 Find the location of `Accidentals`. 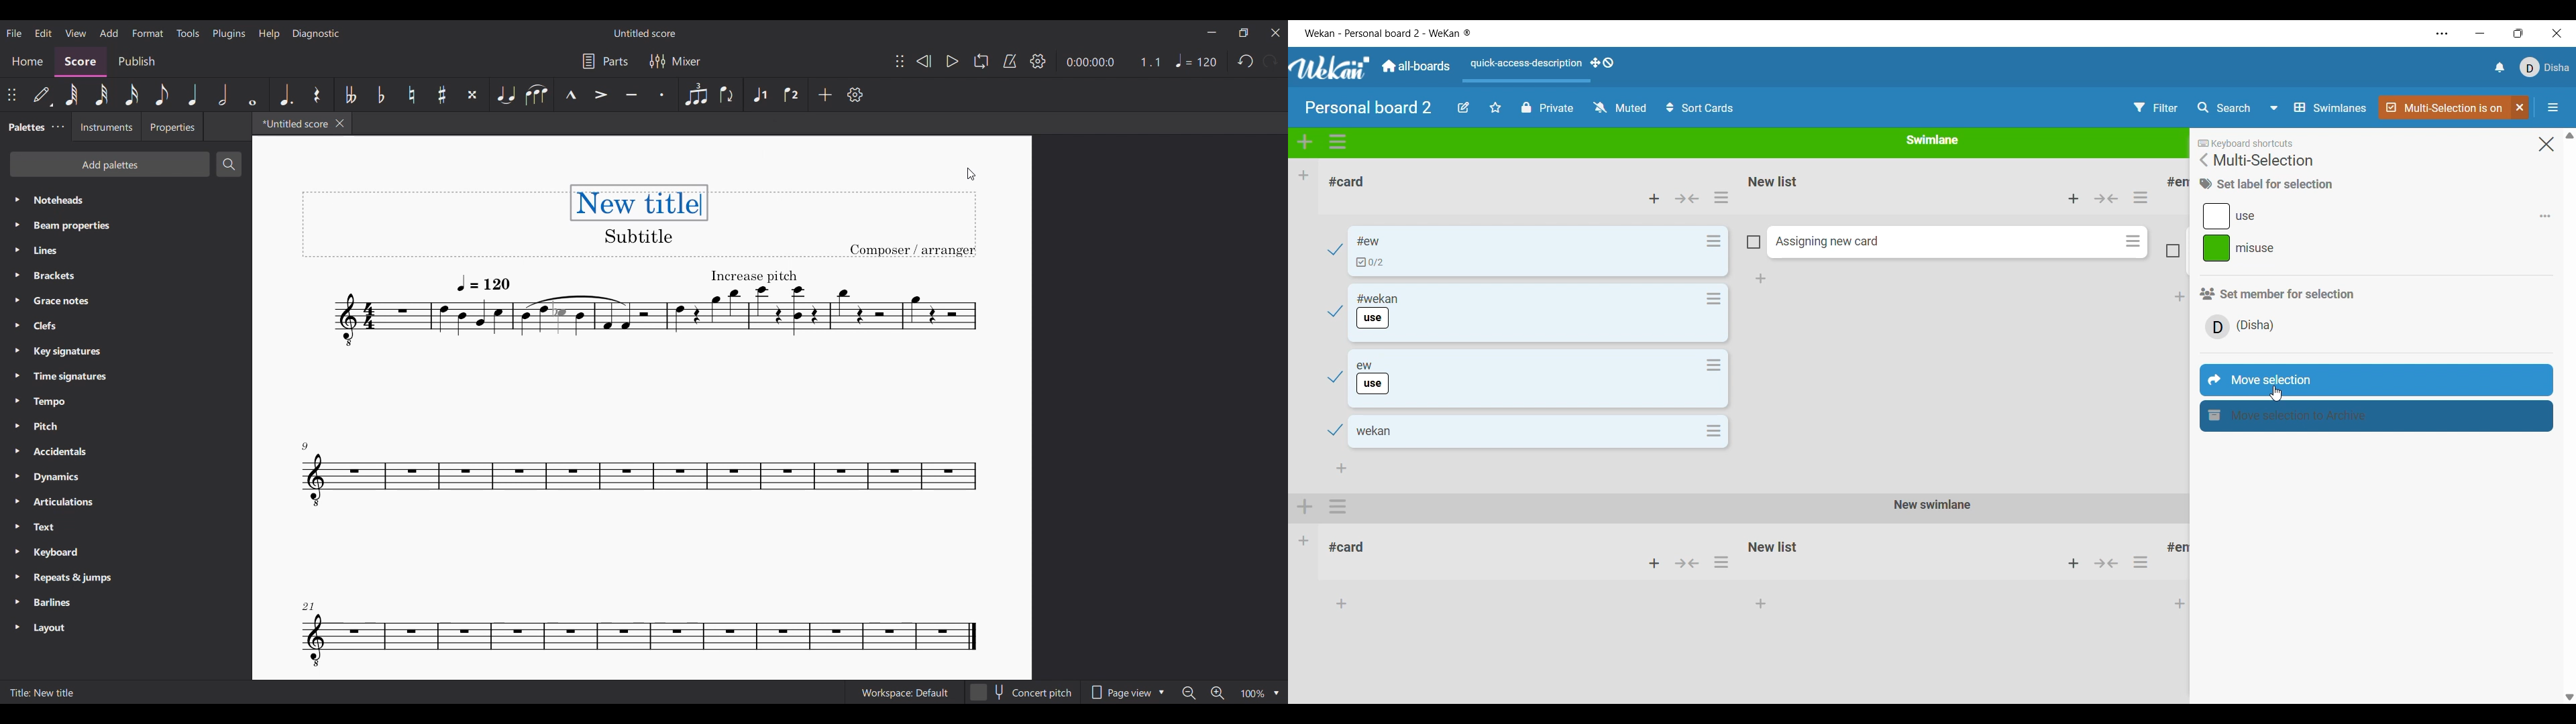

Accidentals is located at coordinates (125, 451).